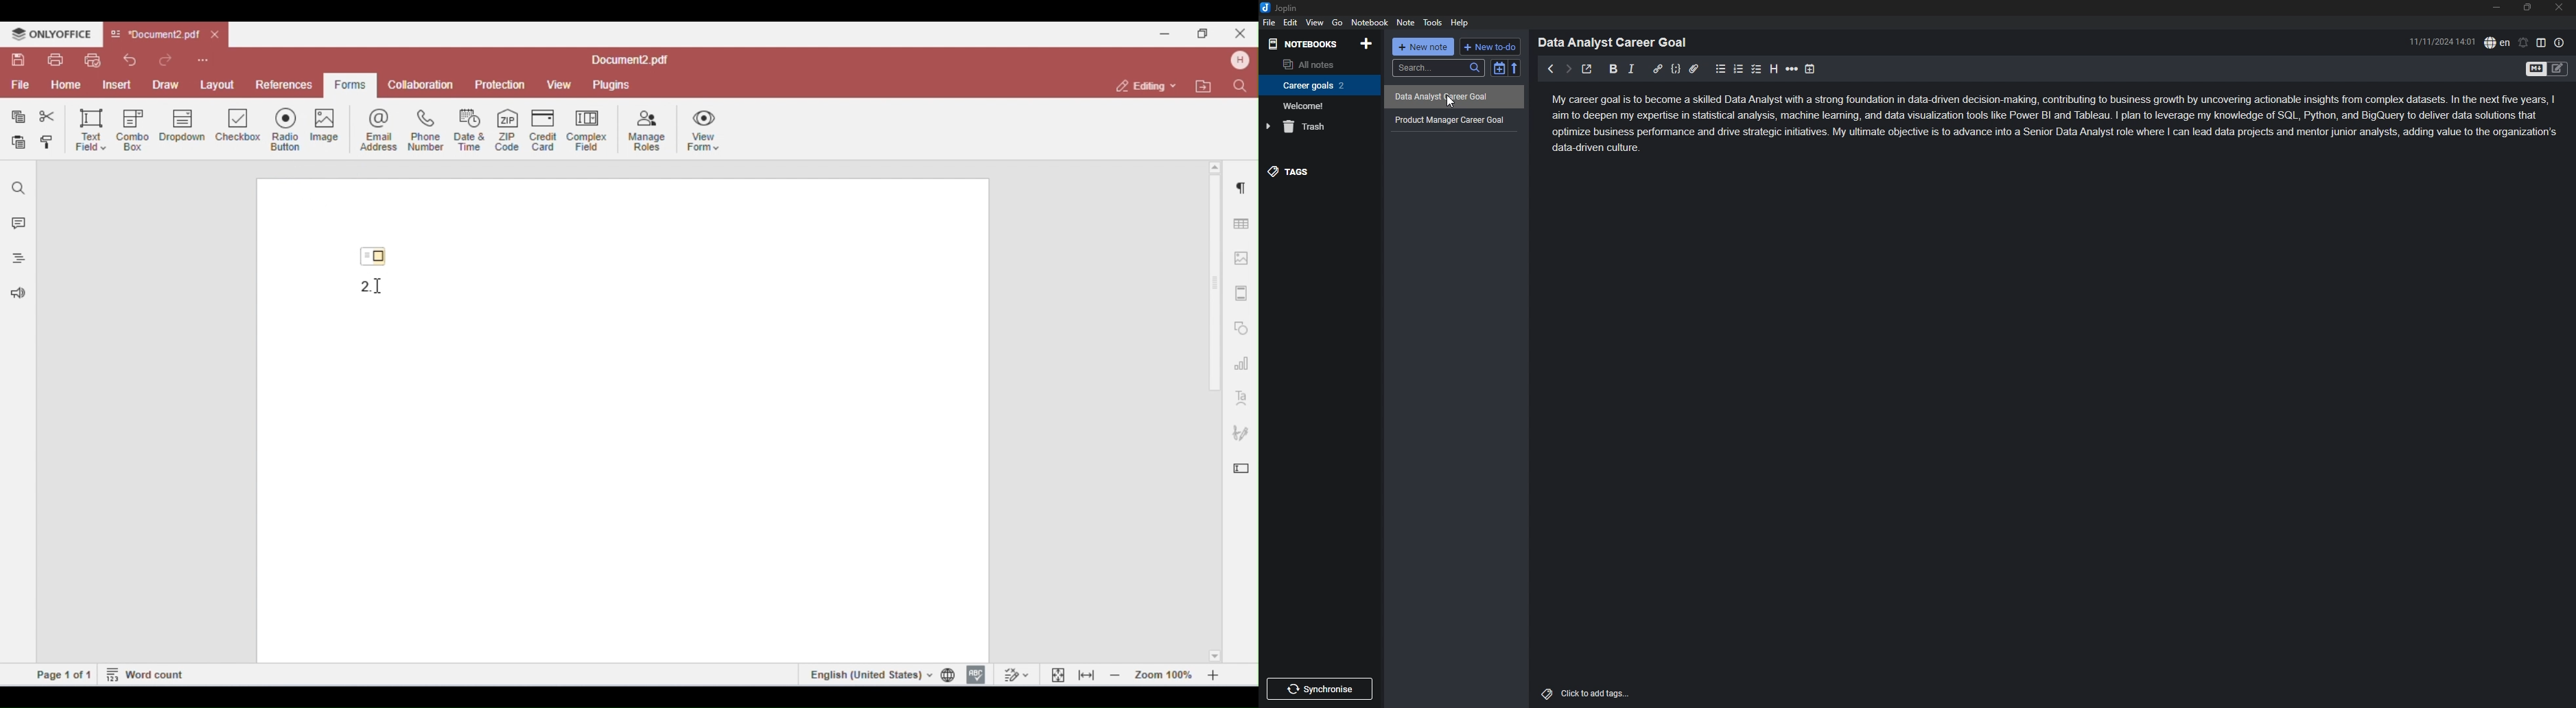 This screenshot has width=2576, height=728. What do you see at coordinates (1617, 42) in the screenshot?
I see `Data Analyst Career Goal` at bounding box center [1617, 42].